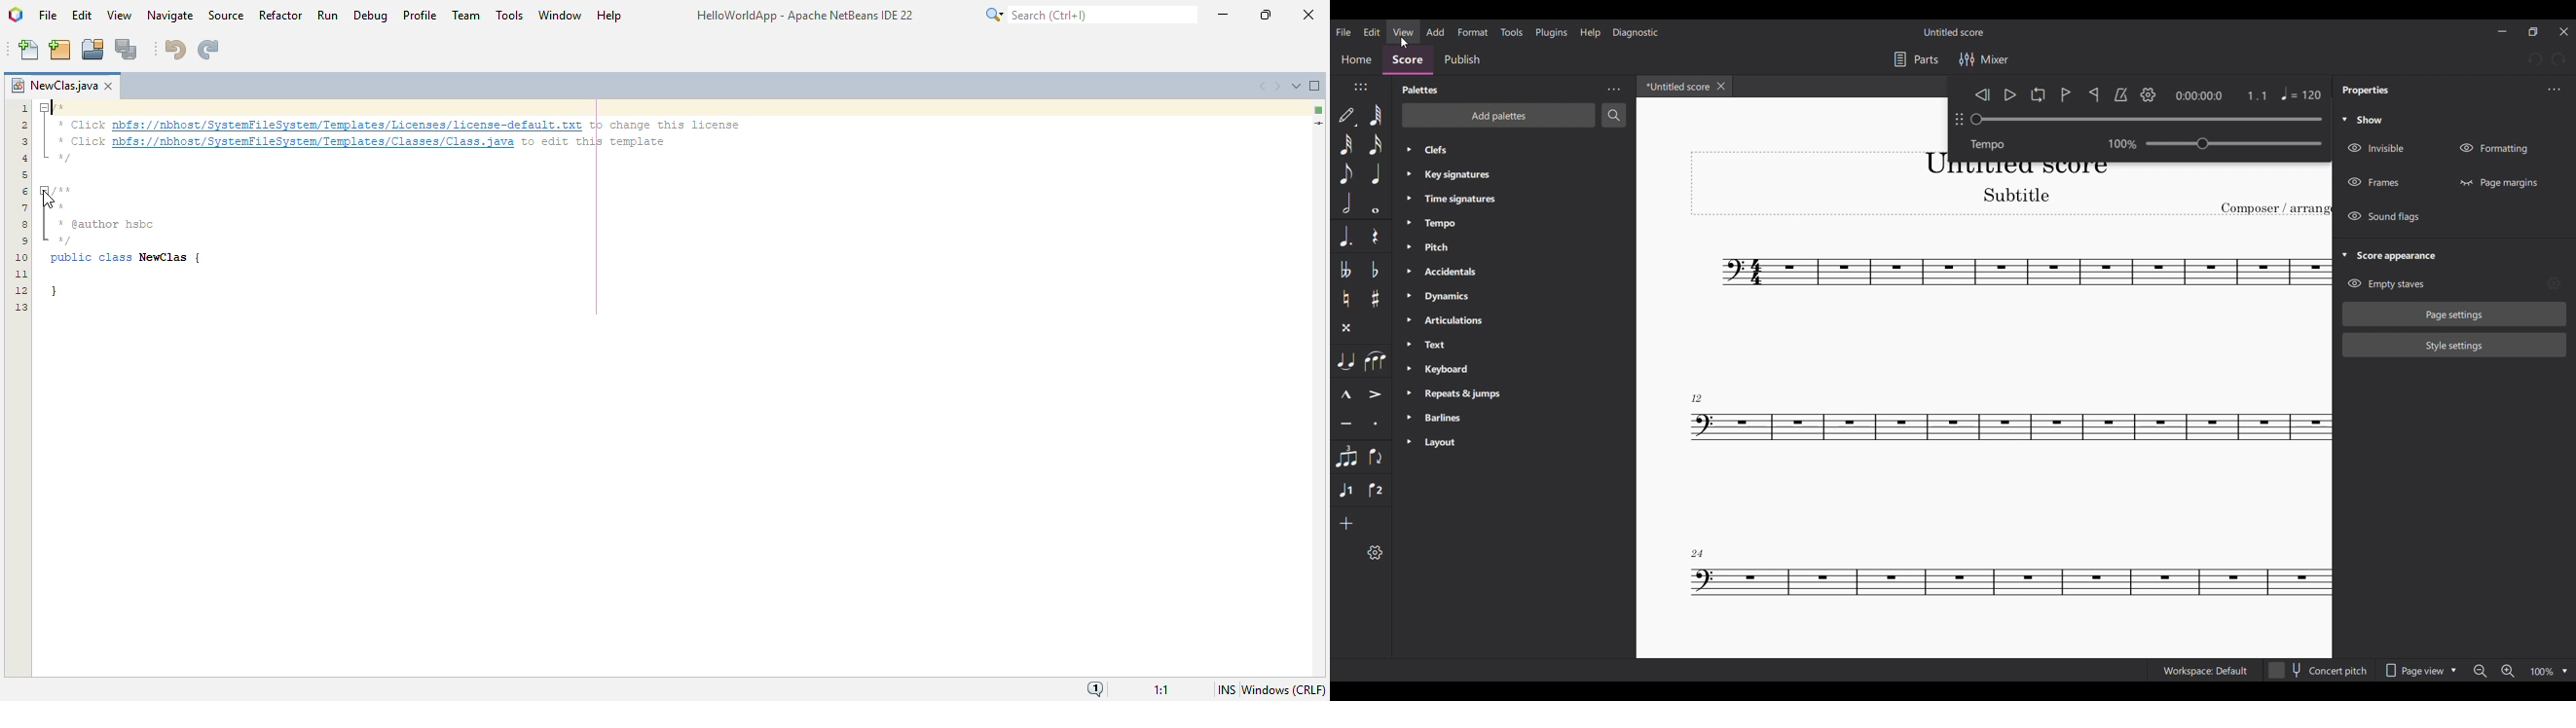 This screenshot has height=728, width=2576. Describe the element at coordinates (1406, 43) in the screenshot. I see `Cursor clicking on View menu` at that location.